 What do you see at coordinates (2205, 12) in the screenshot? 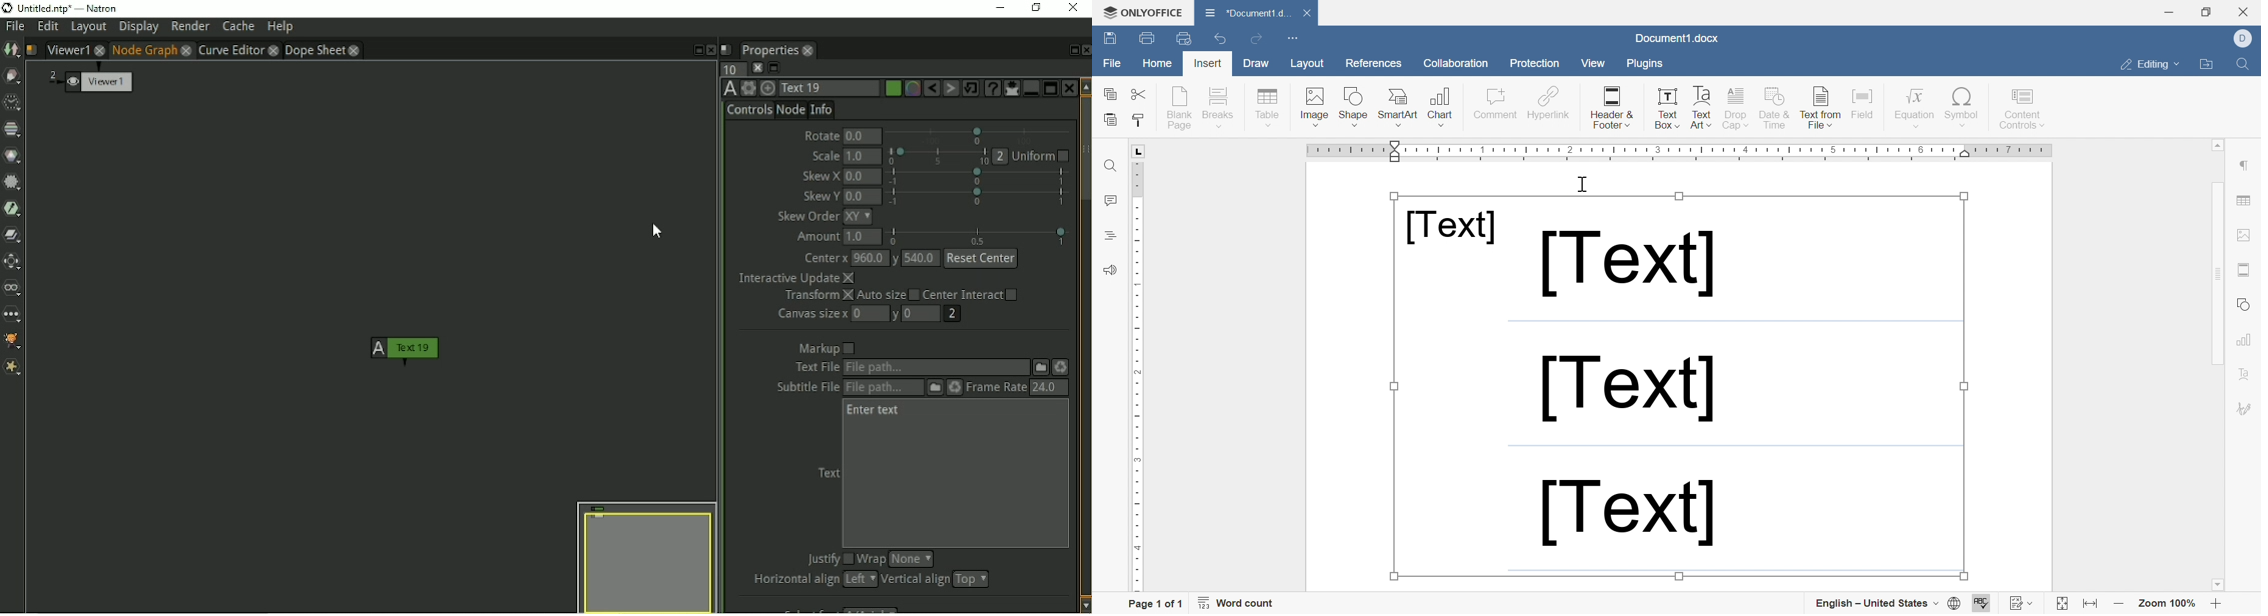
I see `Restore down` at bounding box center [2205, 12].